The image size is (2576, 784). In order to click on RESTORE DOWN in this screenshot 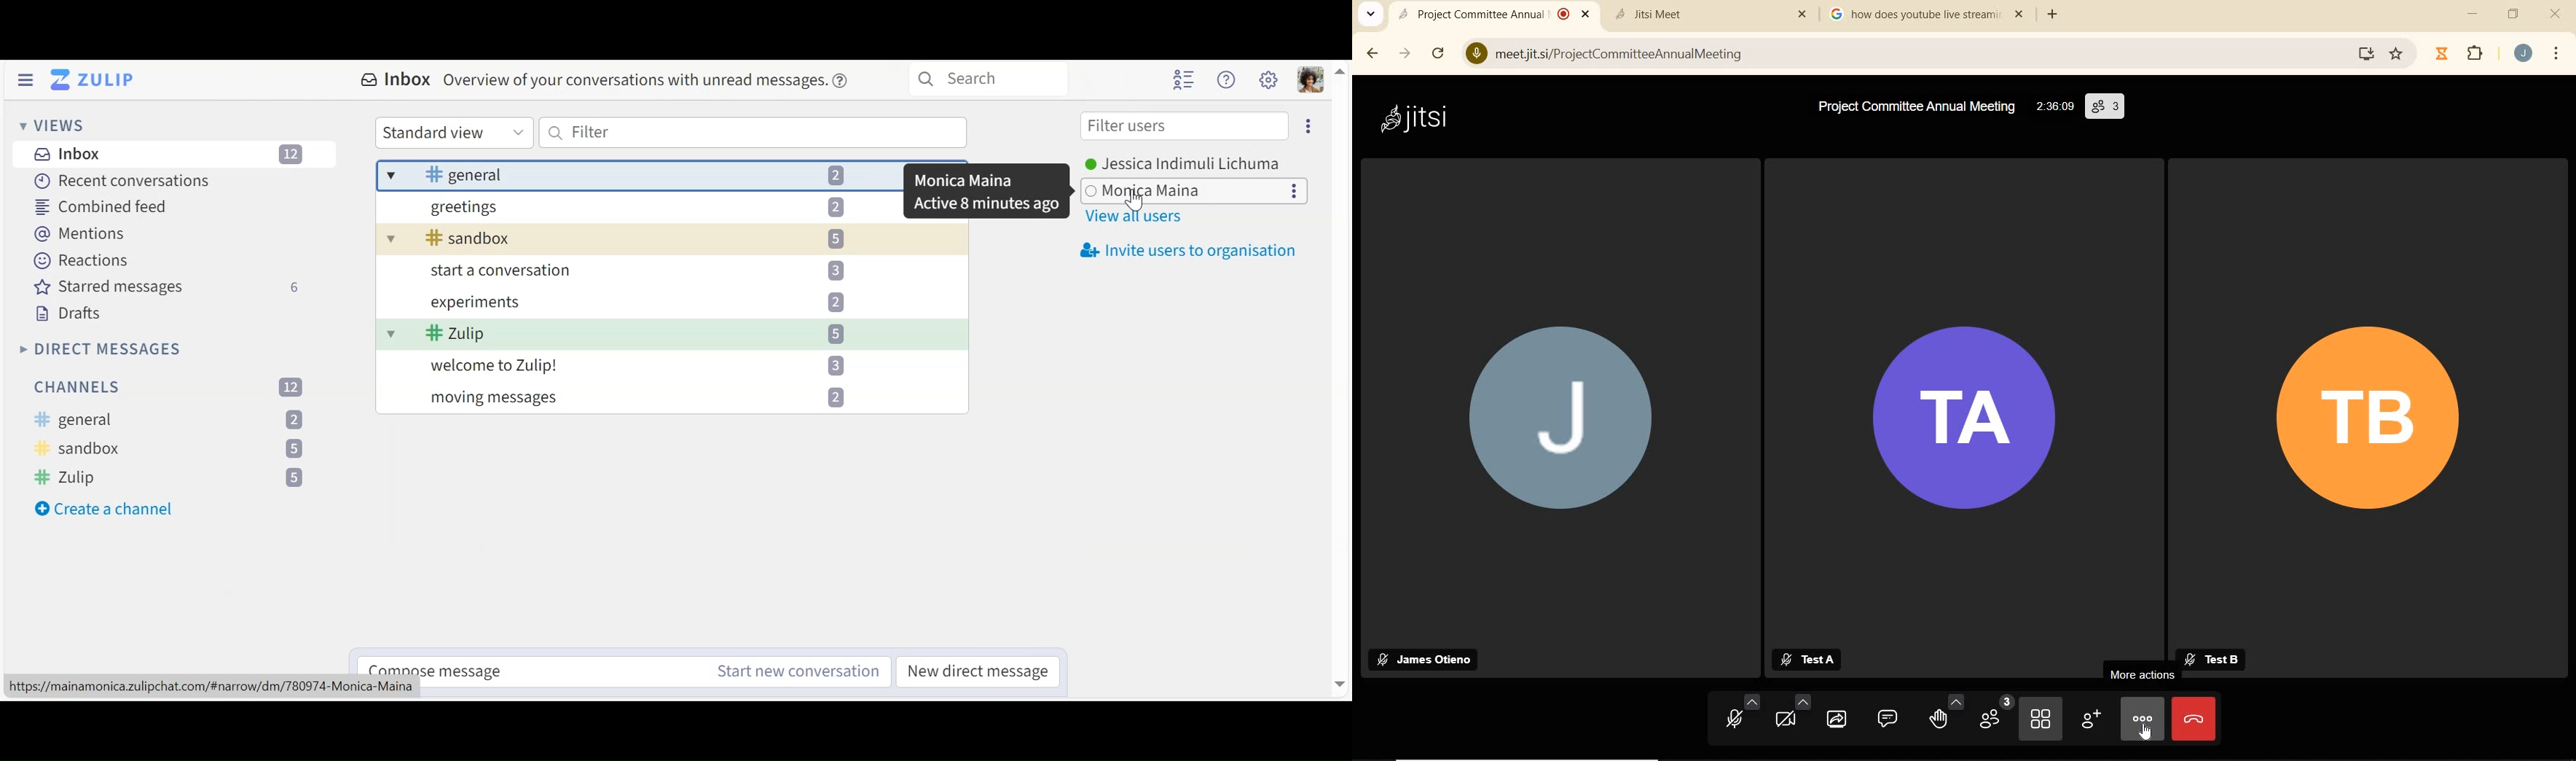, I will do `click(2513, 14)`.